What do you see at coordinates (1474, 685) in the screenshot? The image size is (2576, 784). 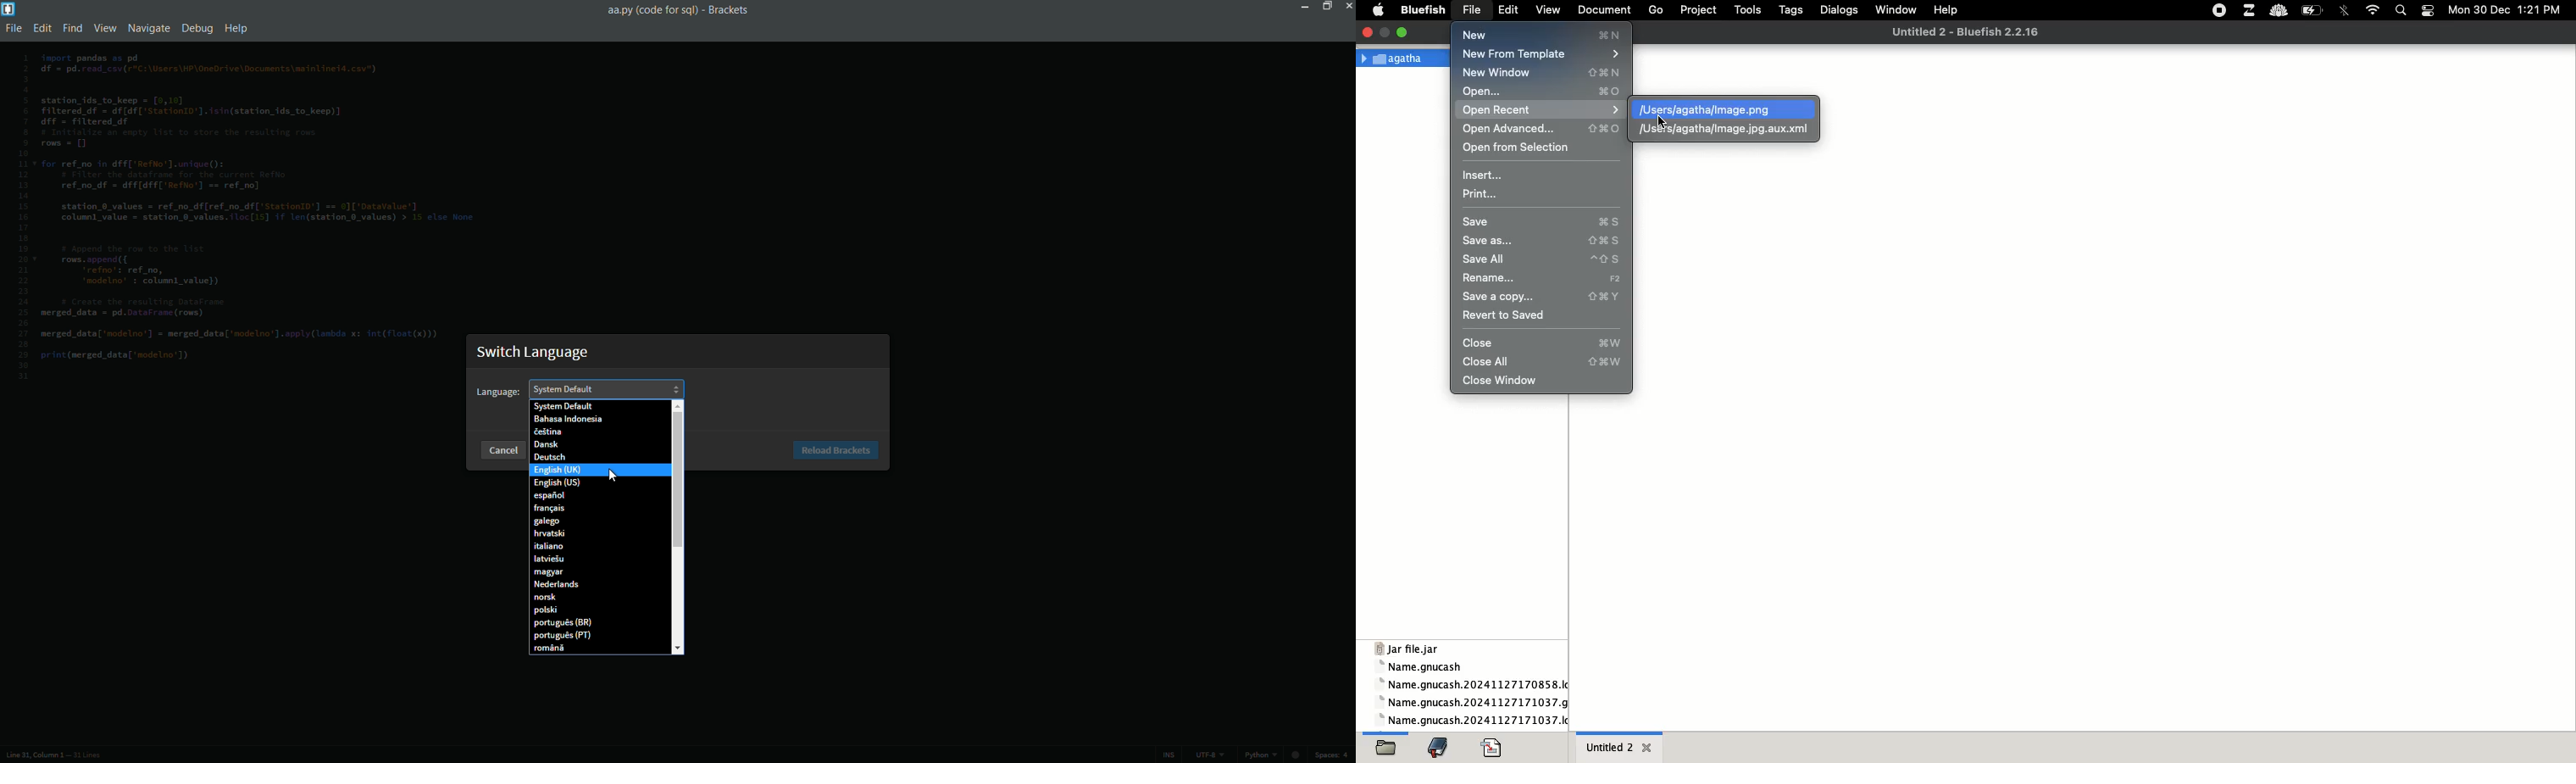 I see `name gnucash` at bounding box center [1474, 685].